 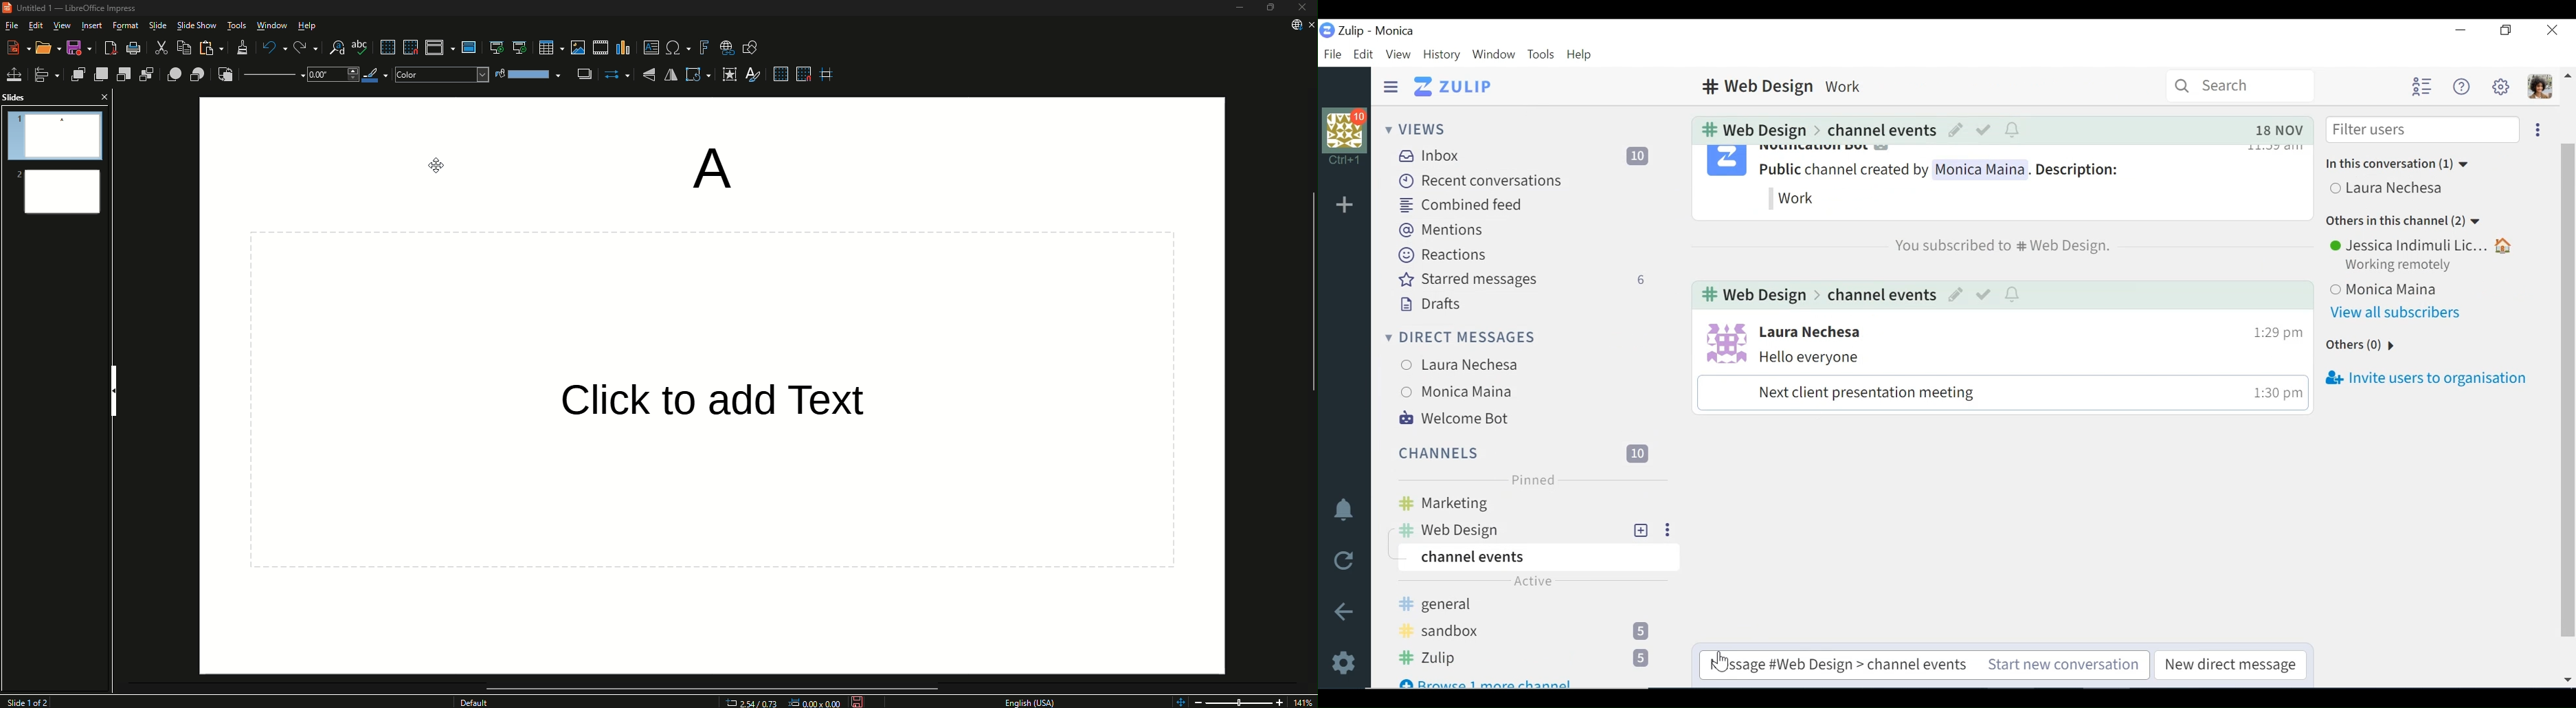 What do you see at coordinates (1899, 665) in the screenshot?
I see `Start new conversation` at bounding box center [1899, 665].